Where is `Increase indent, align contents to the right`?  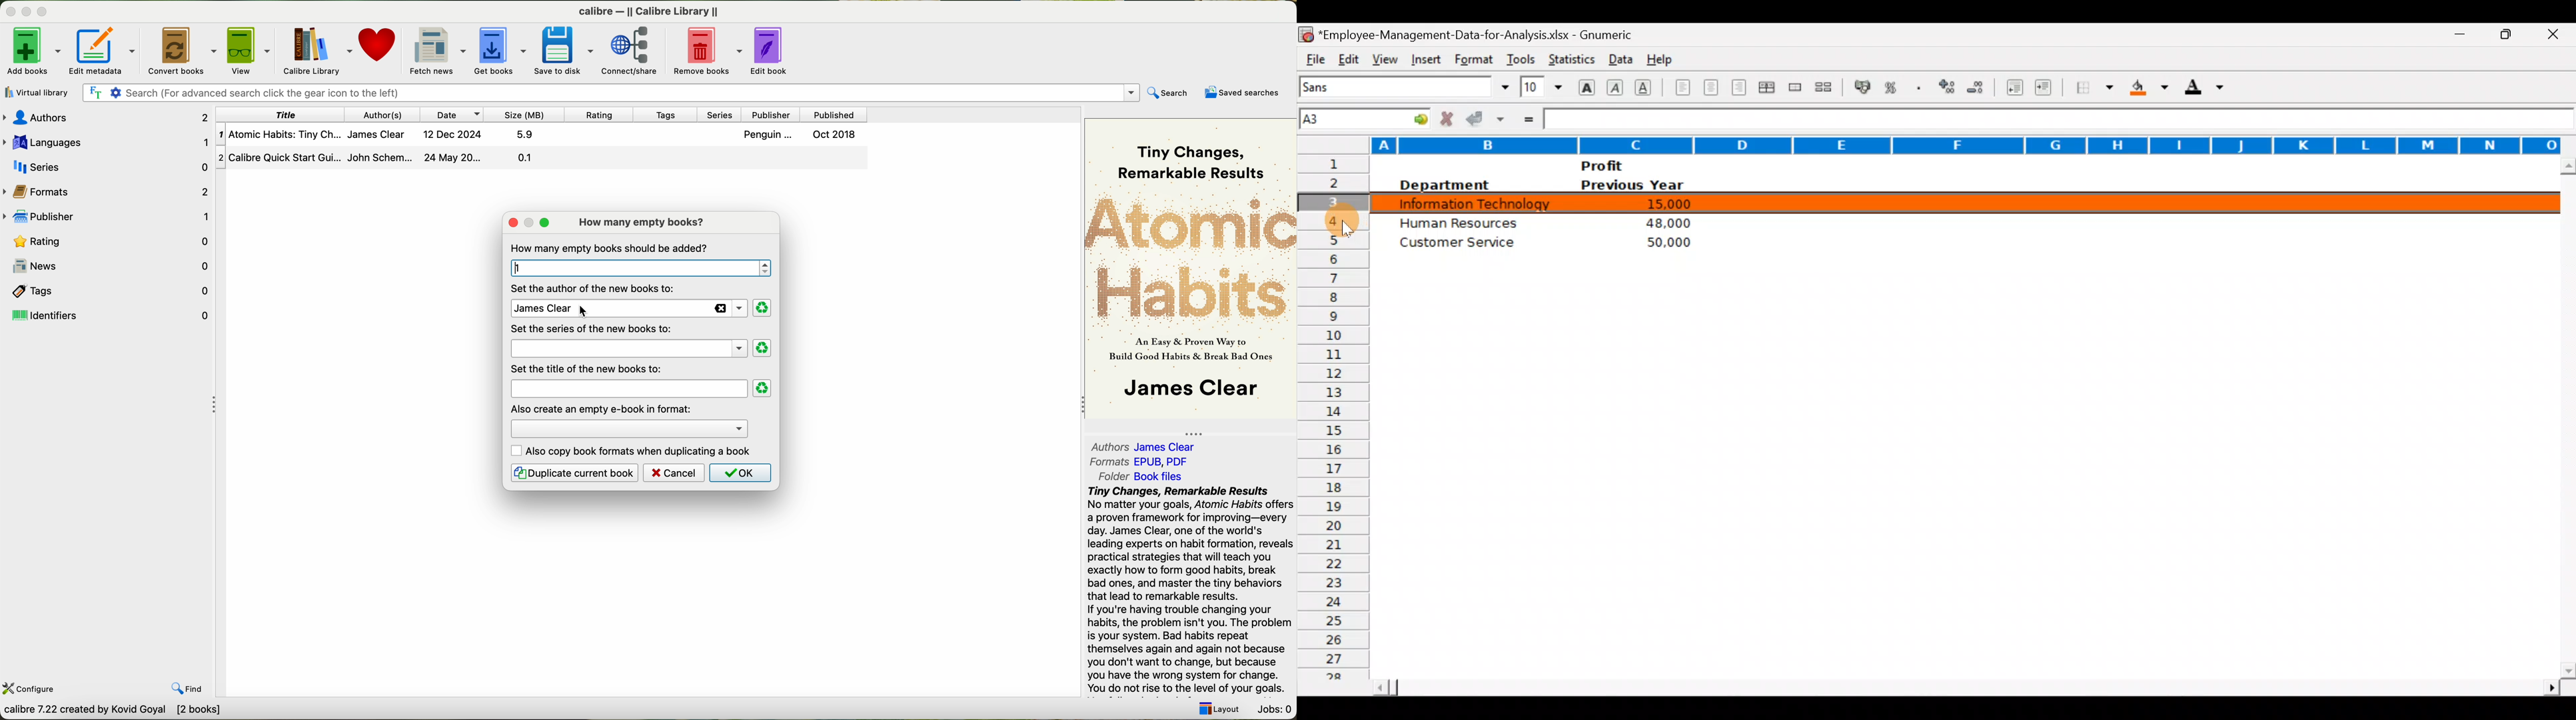
Increase indent, align contents to the right is located at coordinates (2046, 89).